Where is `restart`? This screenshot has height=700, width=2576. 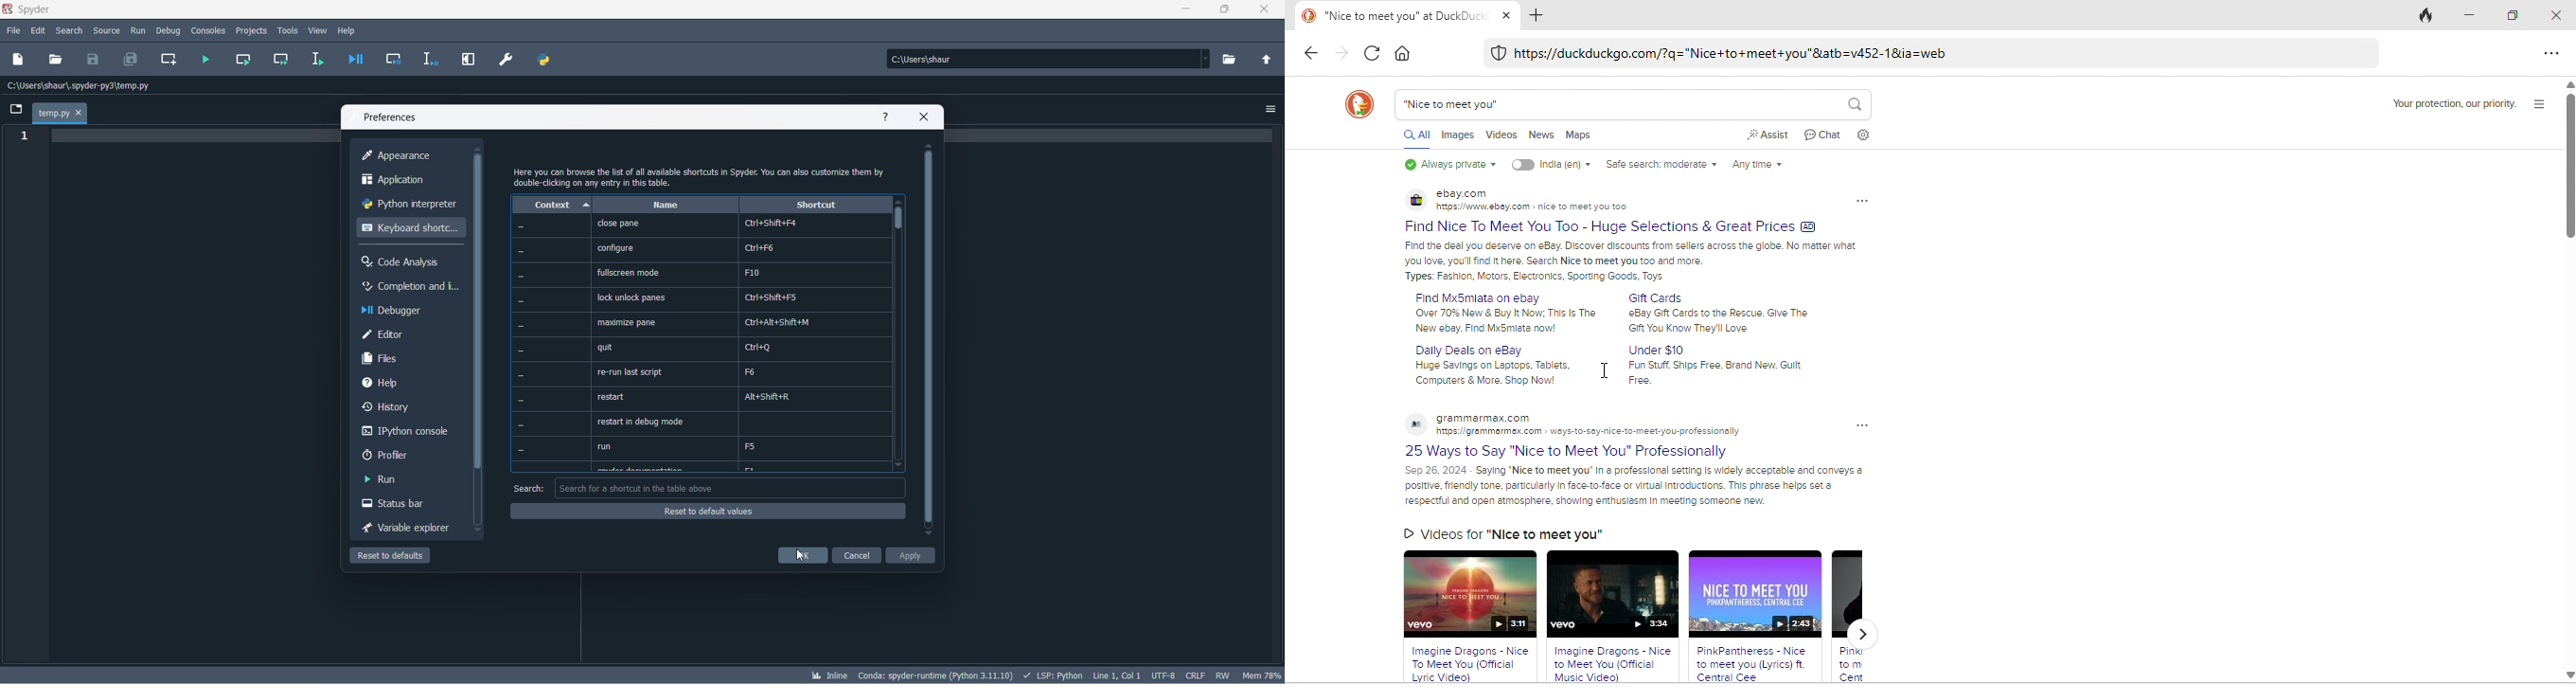 restart is located at coordinates (613, 398).